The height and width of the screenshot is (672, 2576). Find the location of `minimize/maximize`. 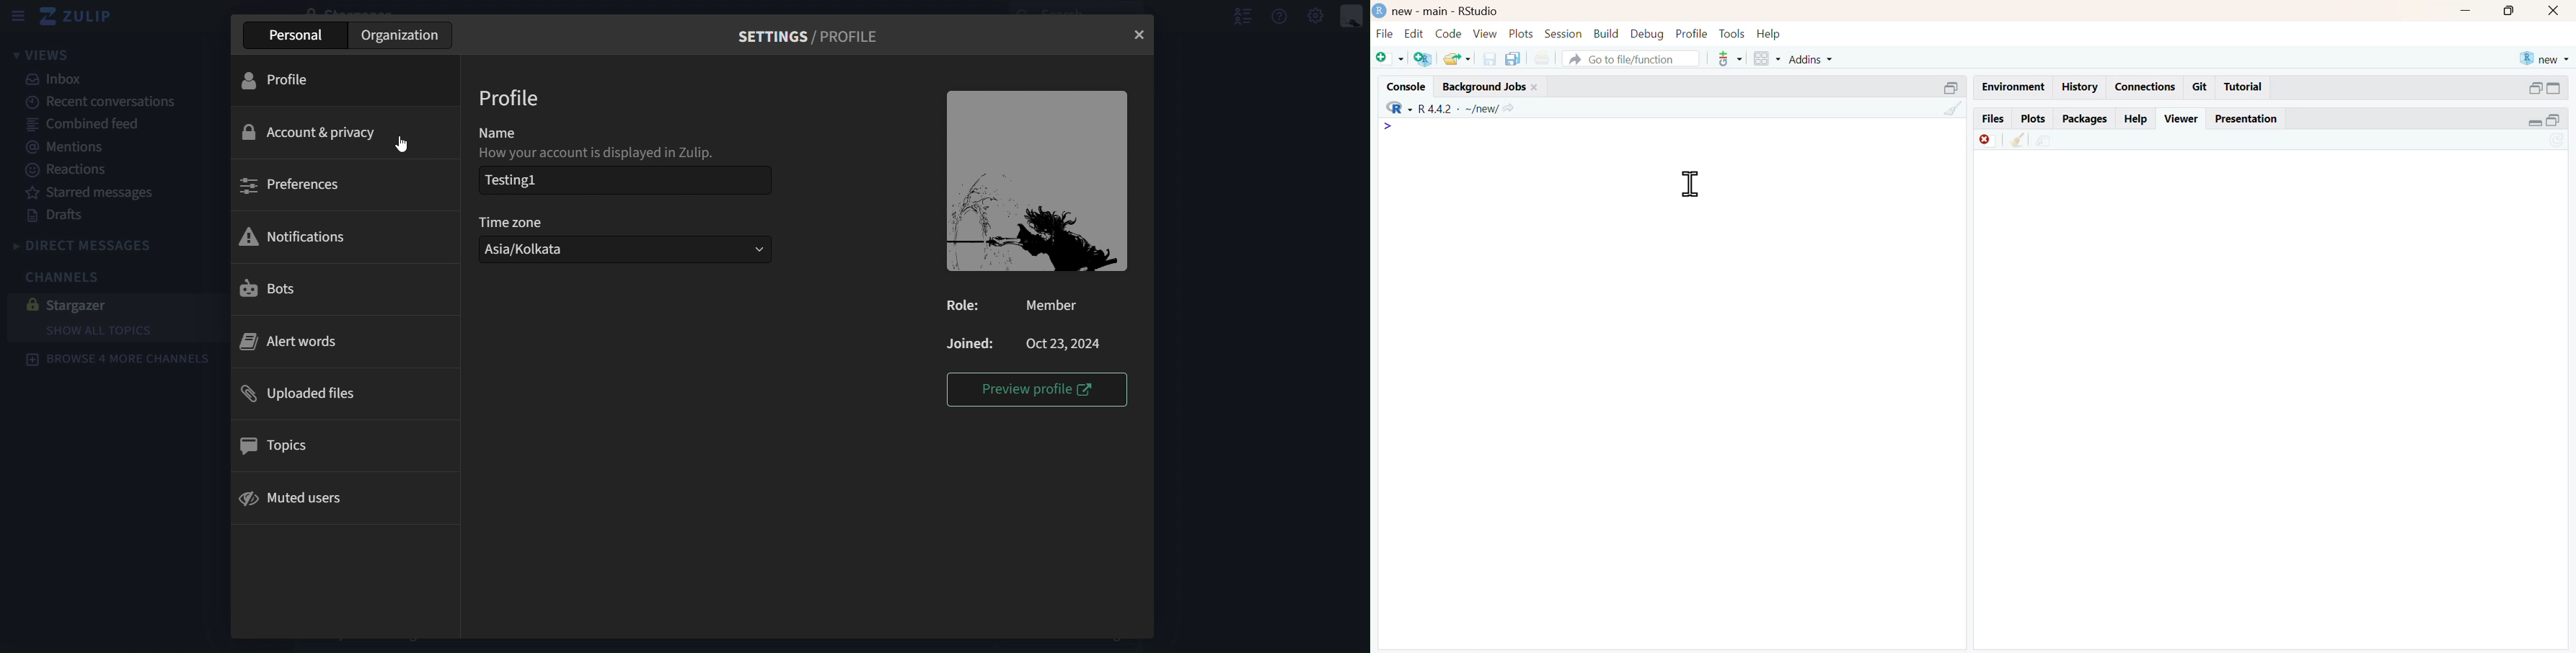

minimize/maximize is located at coordinates (2544, 121).